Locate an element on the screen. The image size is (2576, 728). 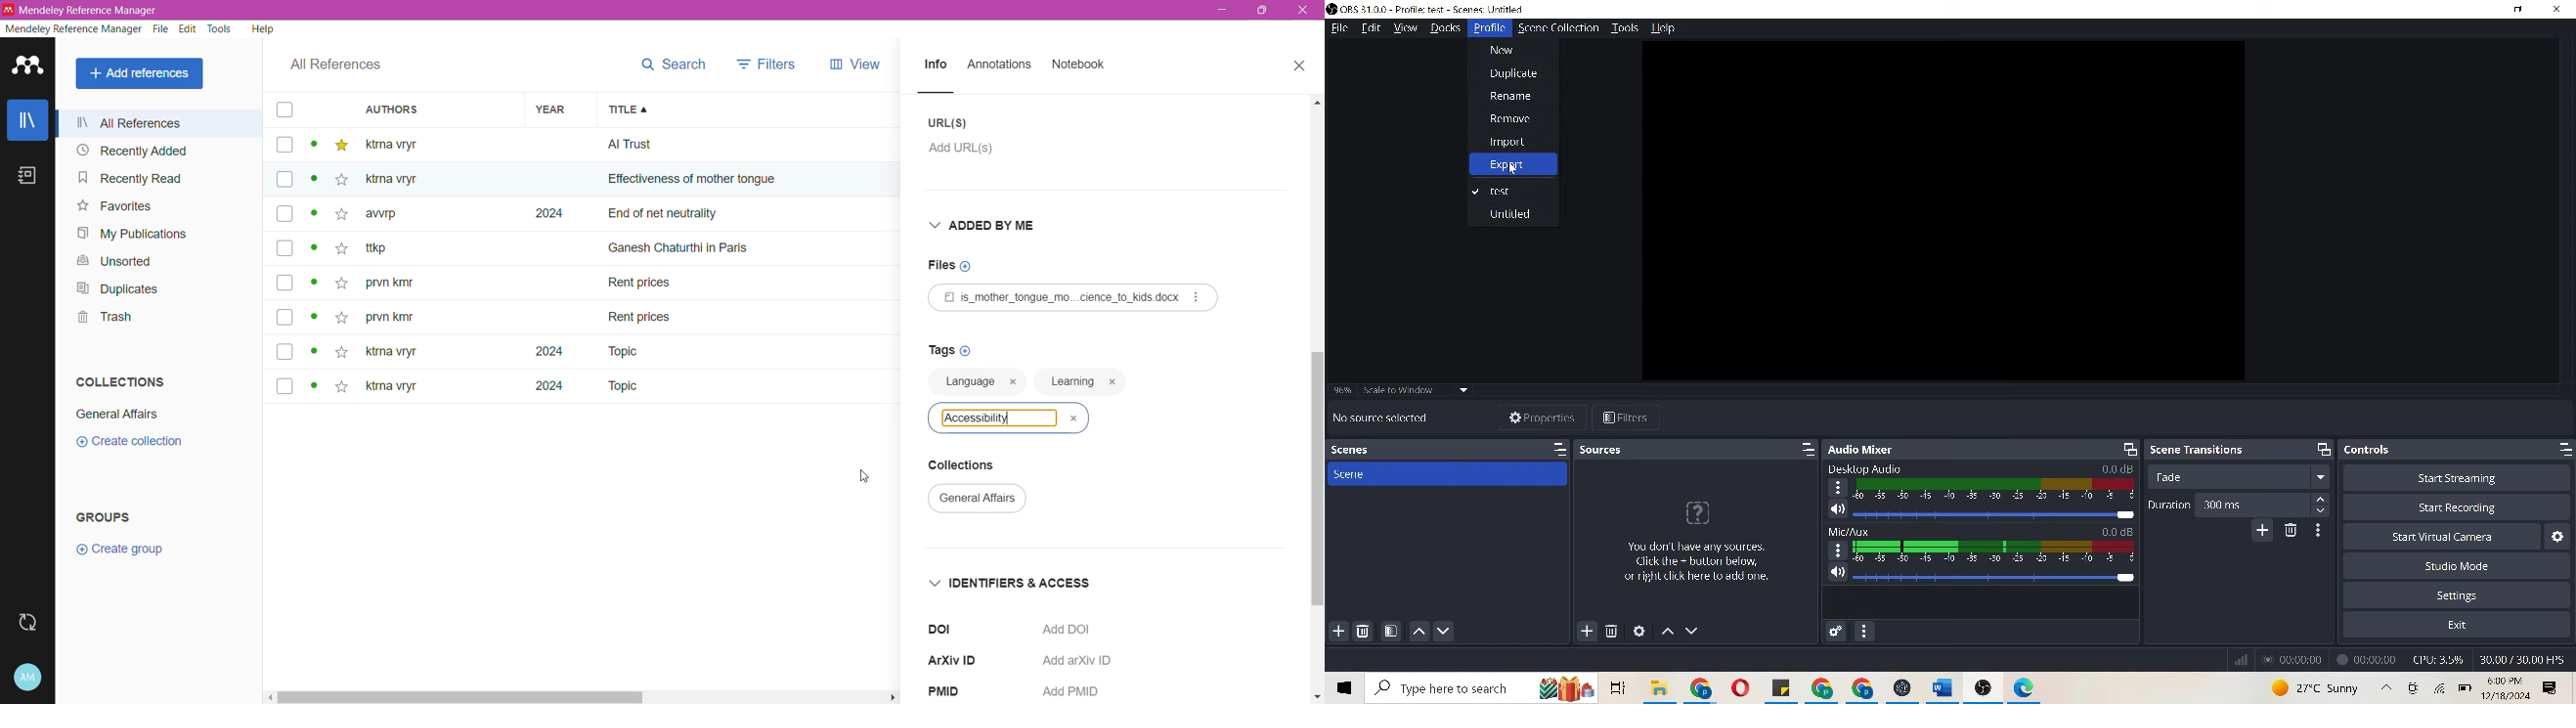
Reference File  is located at coordinates (1074, 297).